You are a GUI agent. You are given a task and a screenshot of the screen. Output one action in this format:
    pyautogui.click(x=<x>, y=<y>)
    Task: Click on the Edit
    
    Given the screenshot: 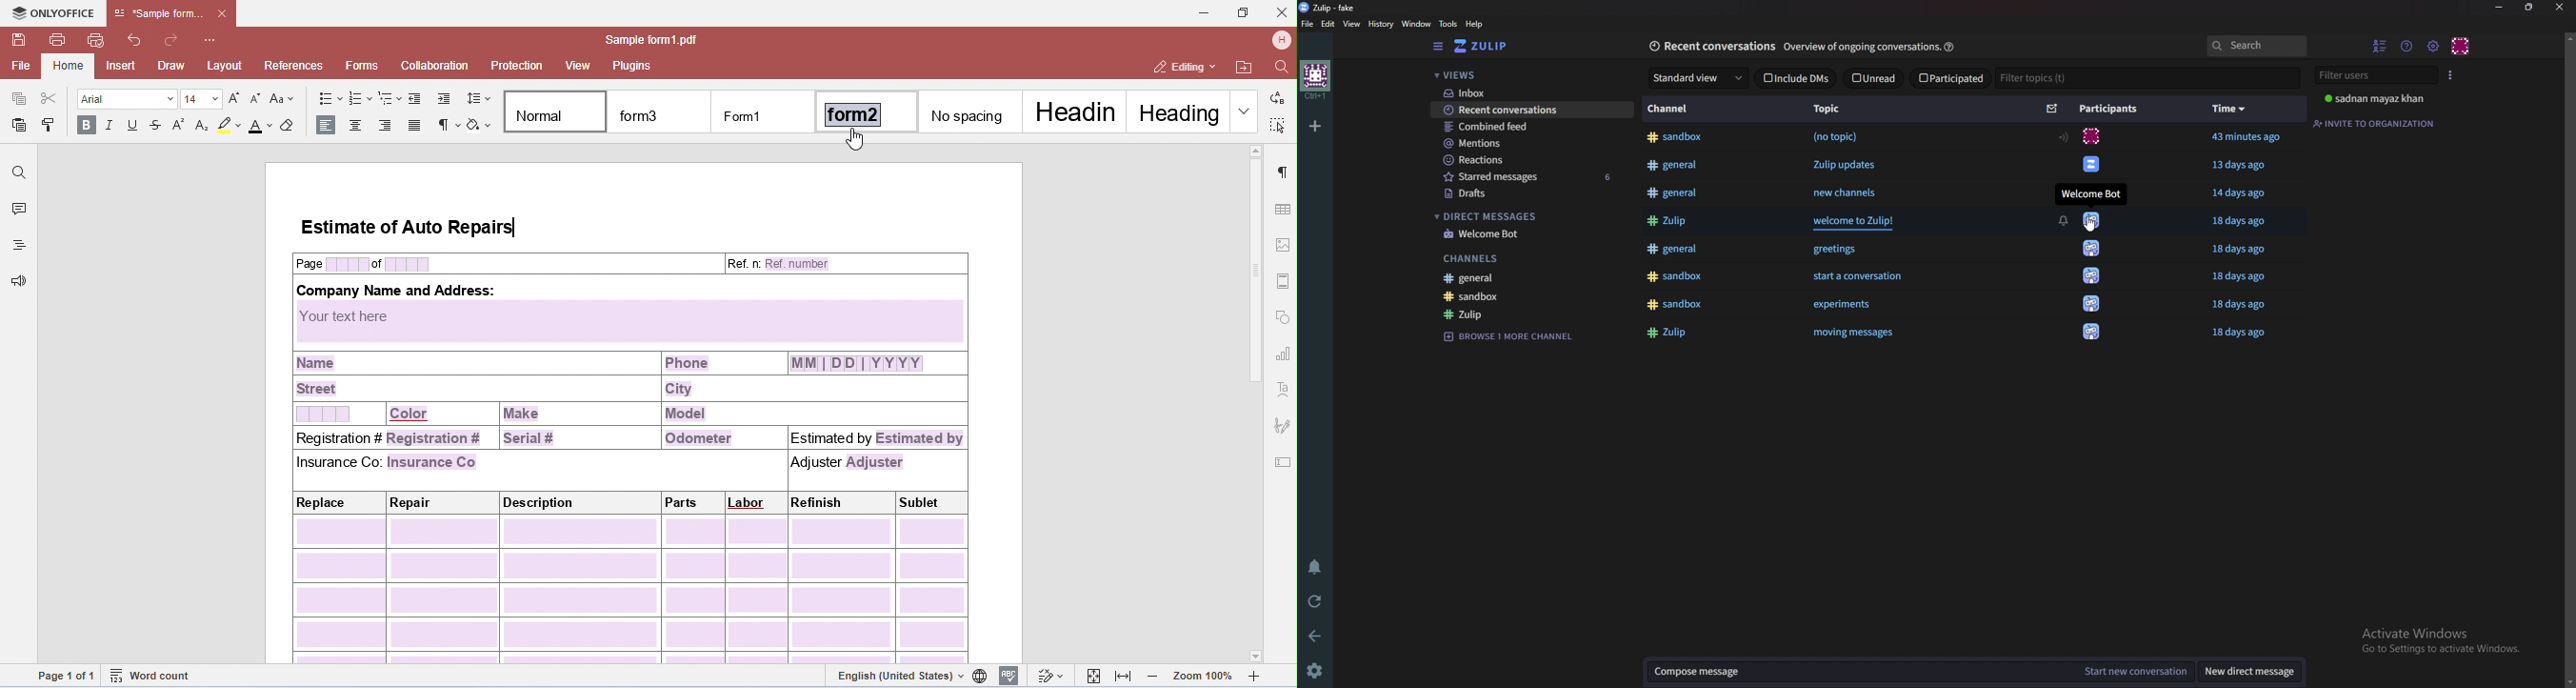 What is the action you would take?
    pyautogui.click(x=1328, y=23)
    